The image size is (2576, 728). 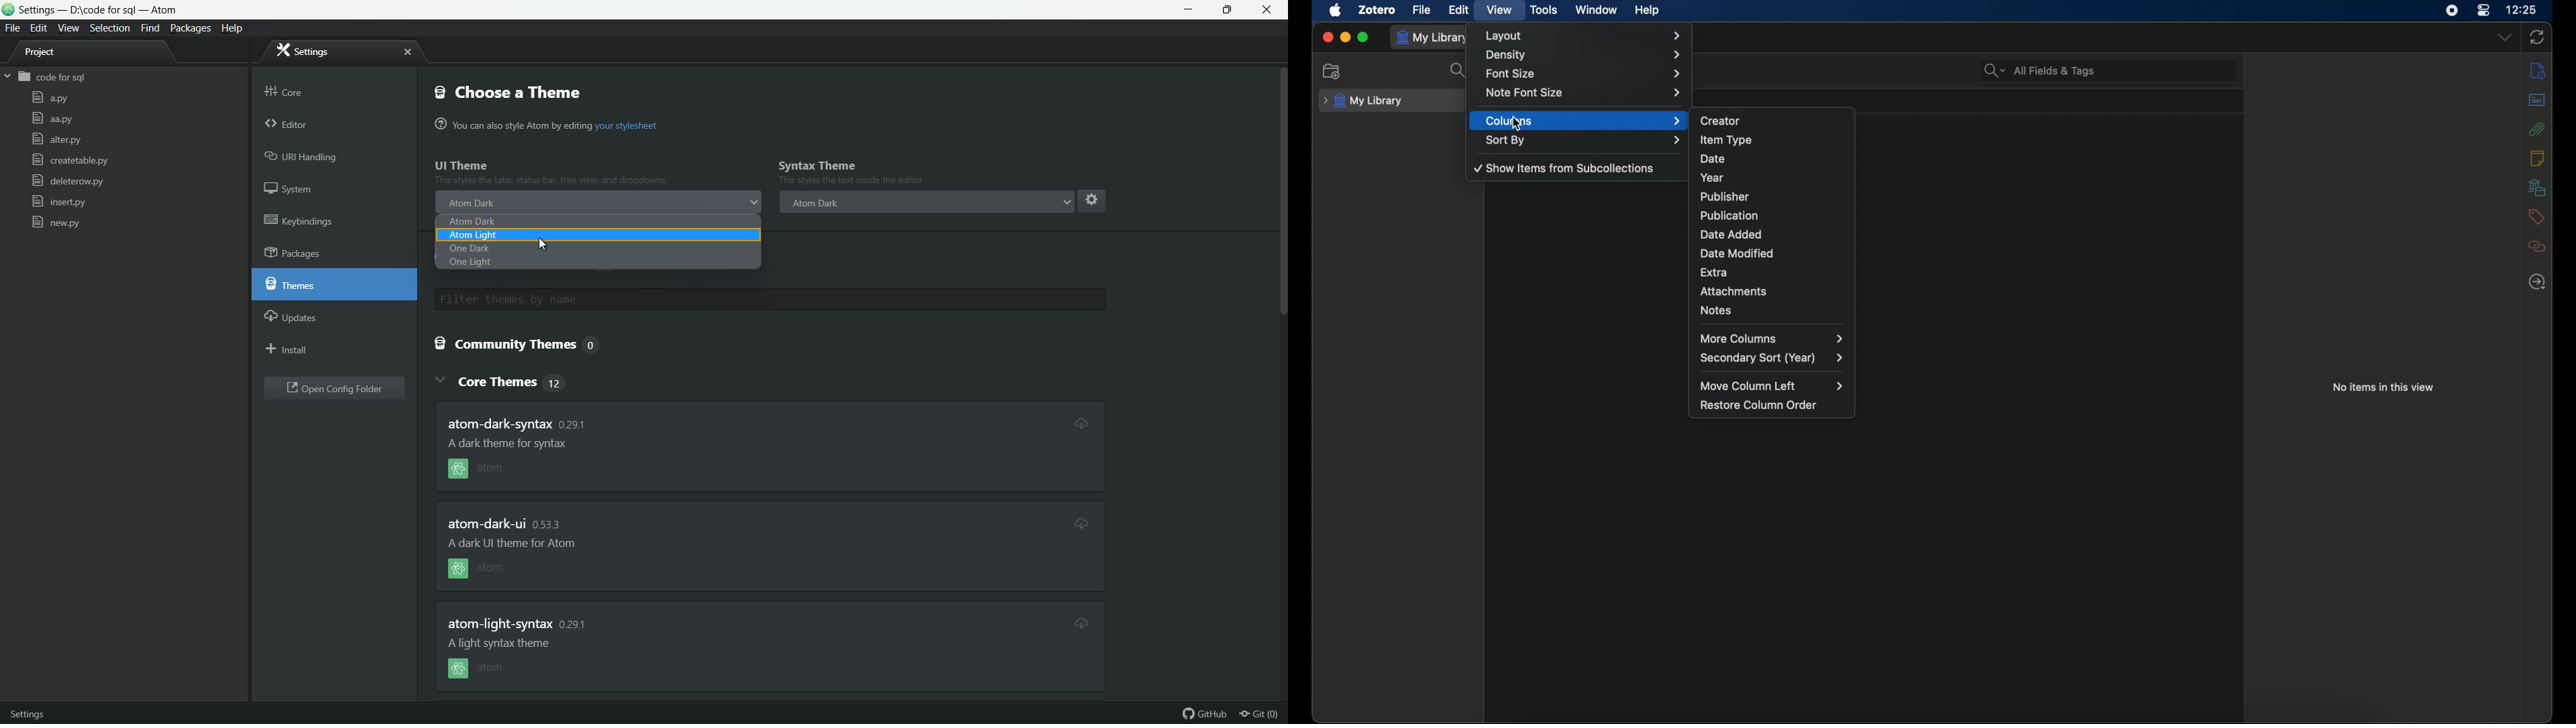 What do you see at coordinates (1737, 253) in the screenshot?
I see `date modified` at bounding box center [1737, 253].